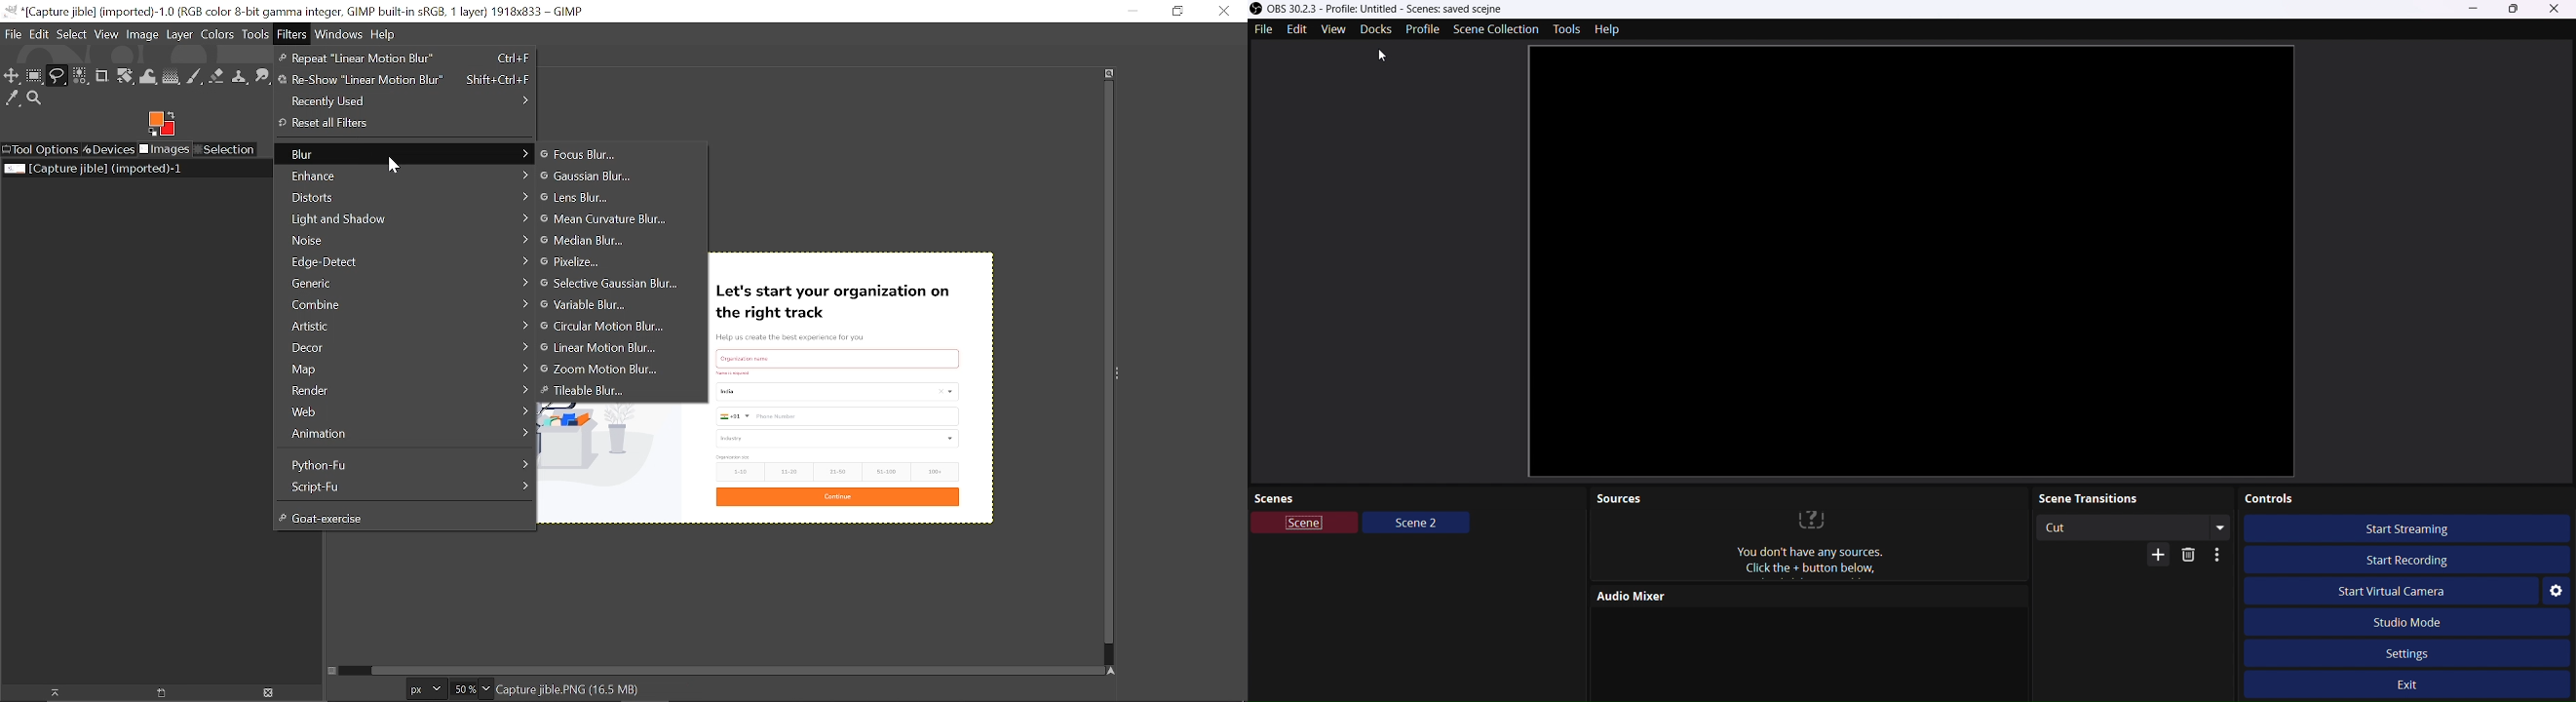 Image resolution: width=2576 pixels, height=728 pixels. I want to click on Sources, so click(1809, 498).